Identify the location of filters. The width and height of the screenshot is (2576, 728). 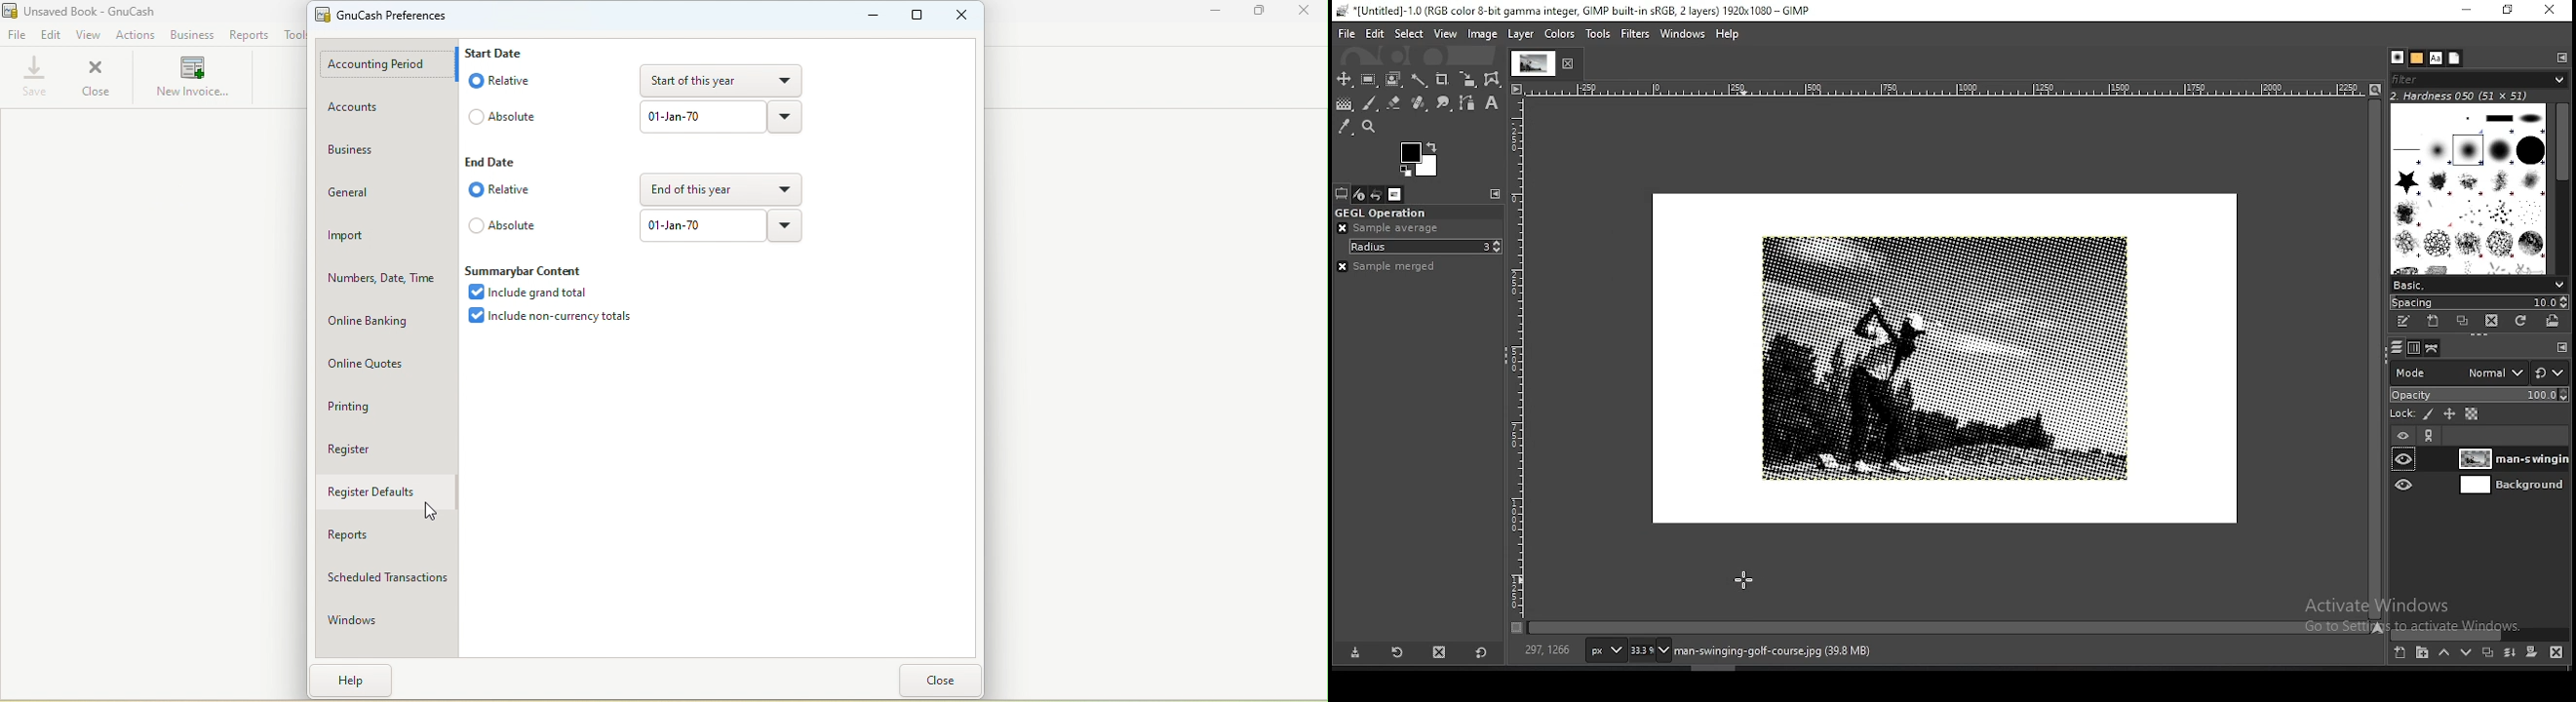
(1636, 33).